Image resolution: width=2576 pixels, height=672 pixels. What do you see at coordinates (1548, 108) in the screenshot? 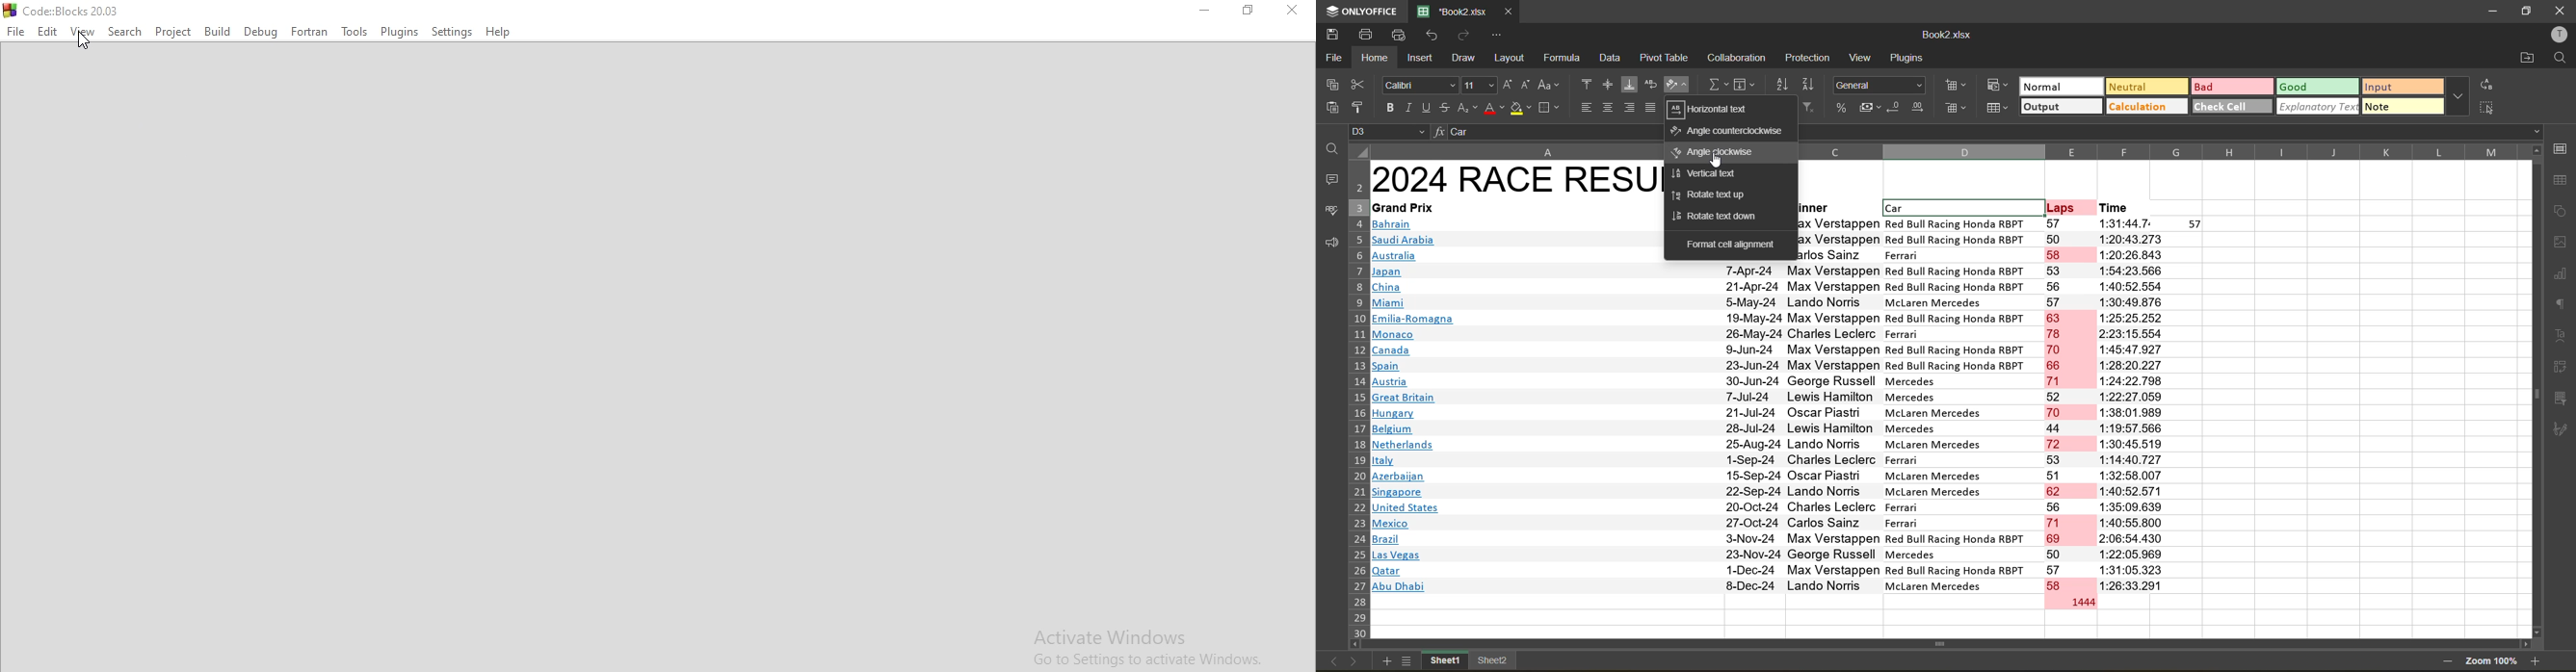
I see `borders` at bounding box center [1548, 108].